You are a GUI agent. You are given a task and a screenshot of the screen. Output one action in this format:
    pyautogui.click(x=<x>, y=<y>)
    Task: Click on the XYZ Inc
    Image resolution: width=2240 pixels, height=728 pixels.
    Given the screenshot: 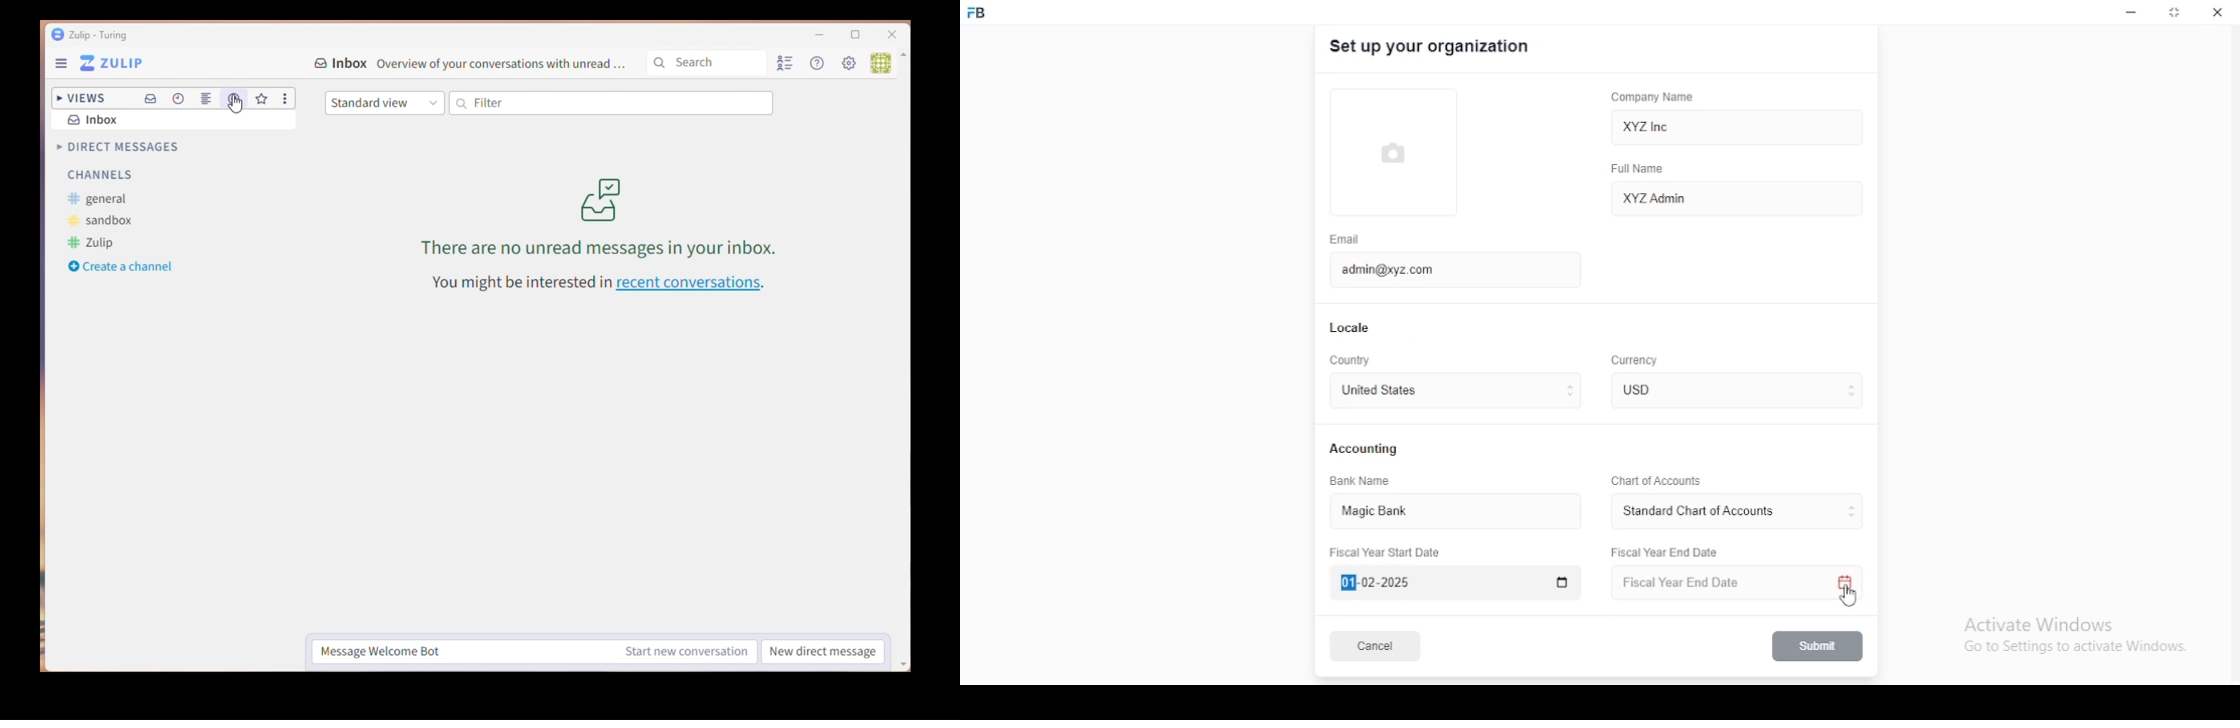 What is the action you would take?
    pyautogui.click(x=1739, y=128)
    